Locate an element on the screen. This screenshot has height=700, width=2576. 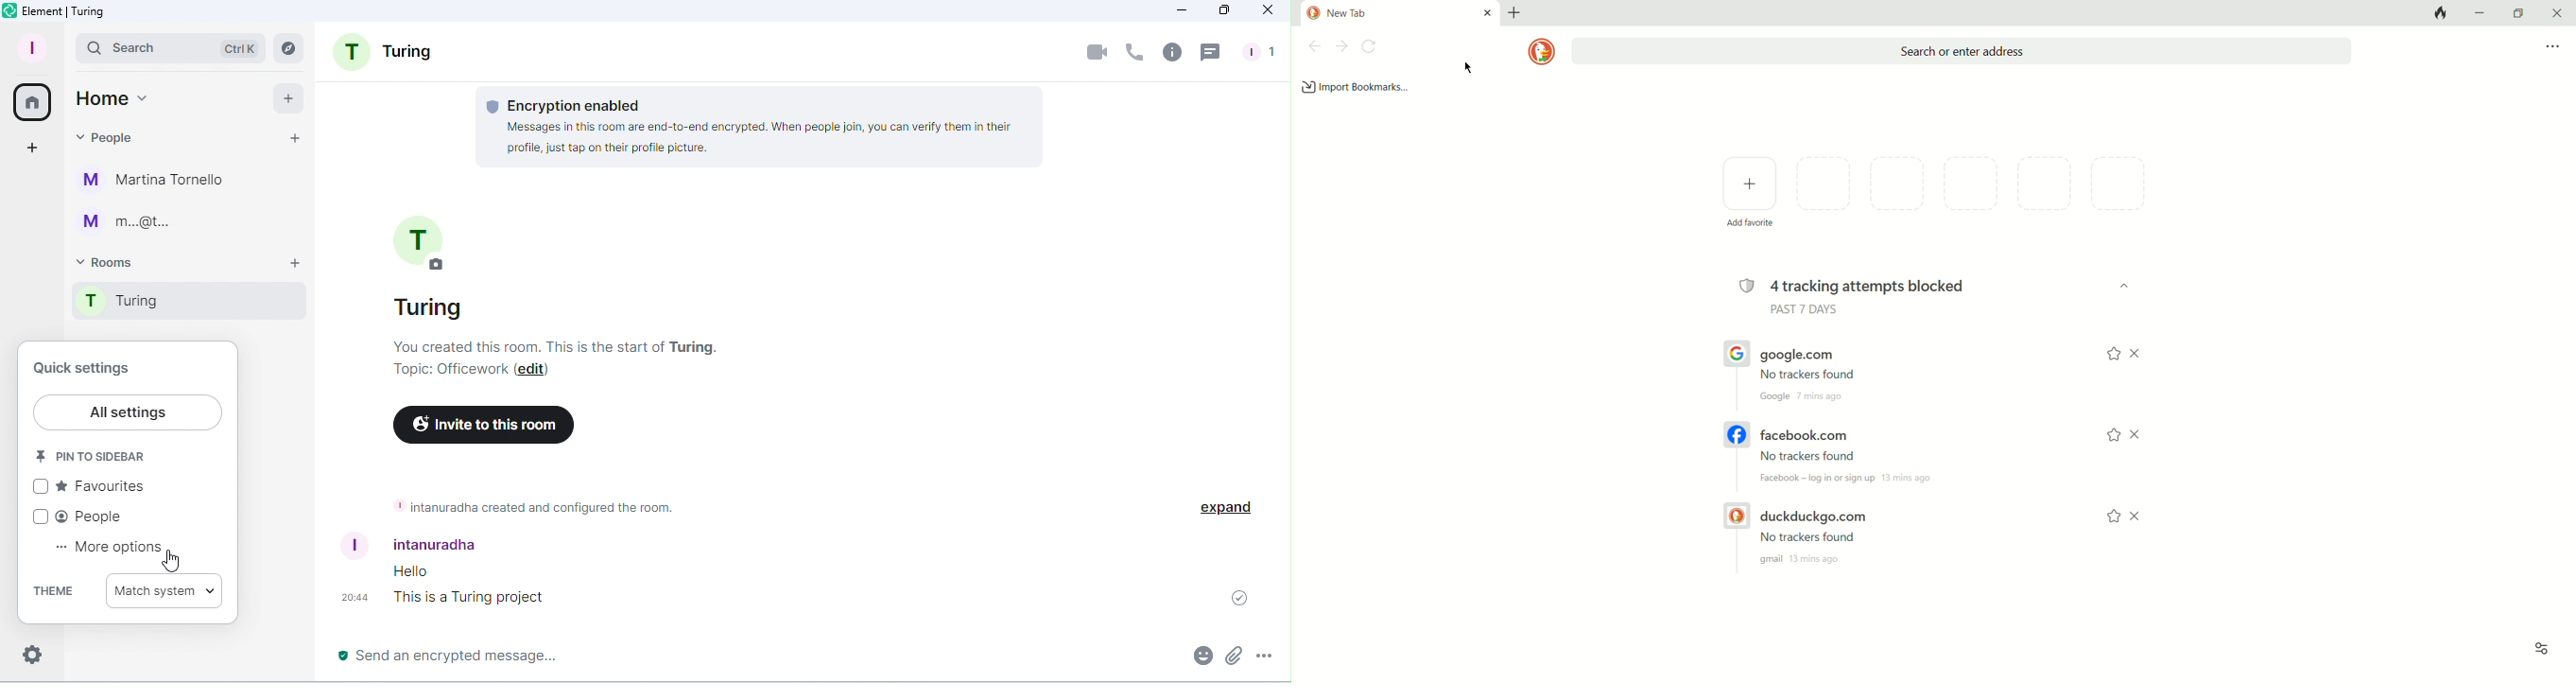
Rooms is located at coordinates (109, 262).